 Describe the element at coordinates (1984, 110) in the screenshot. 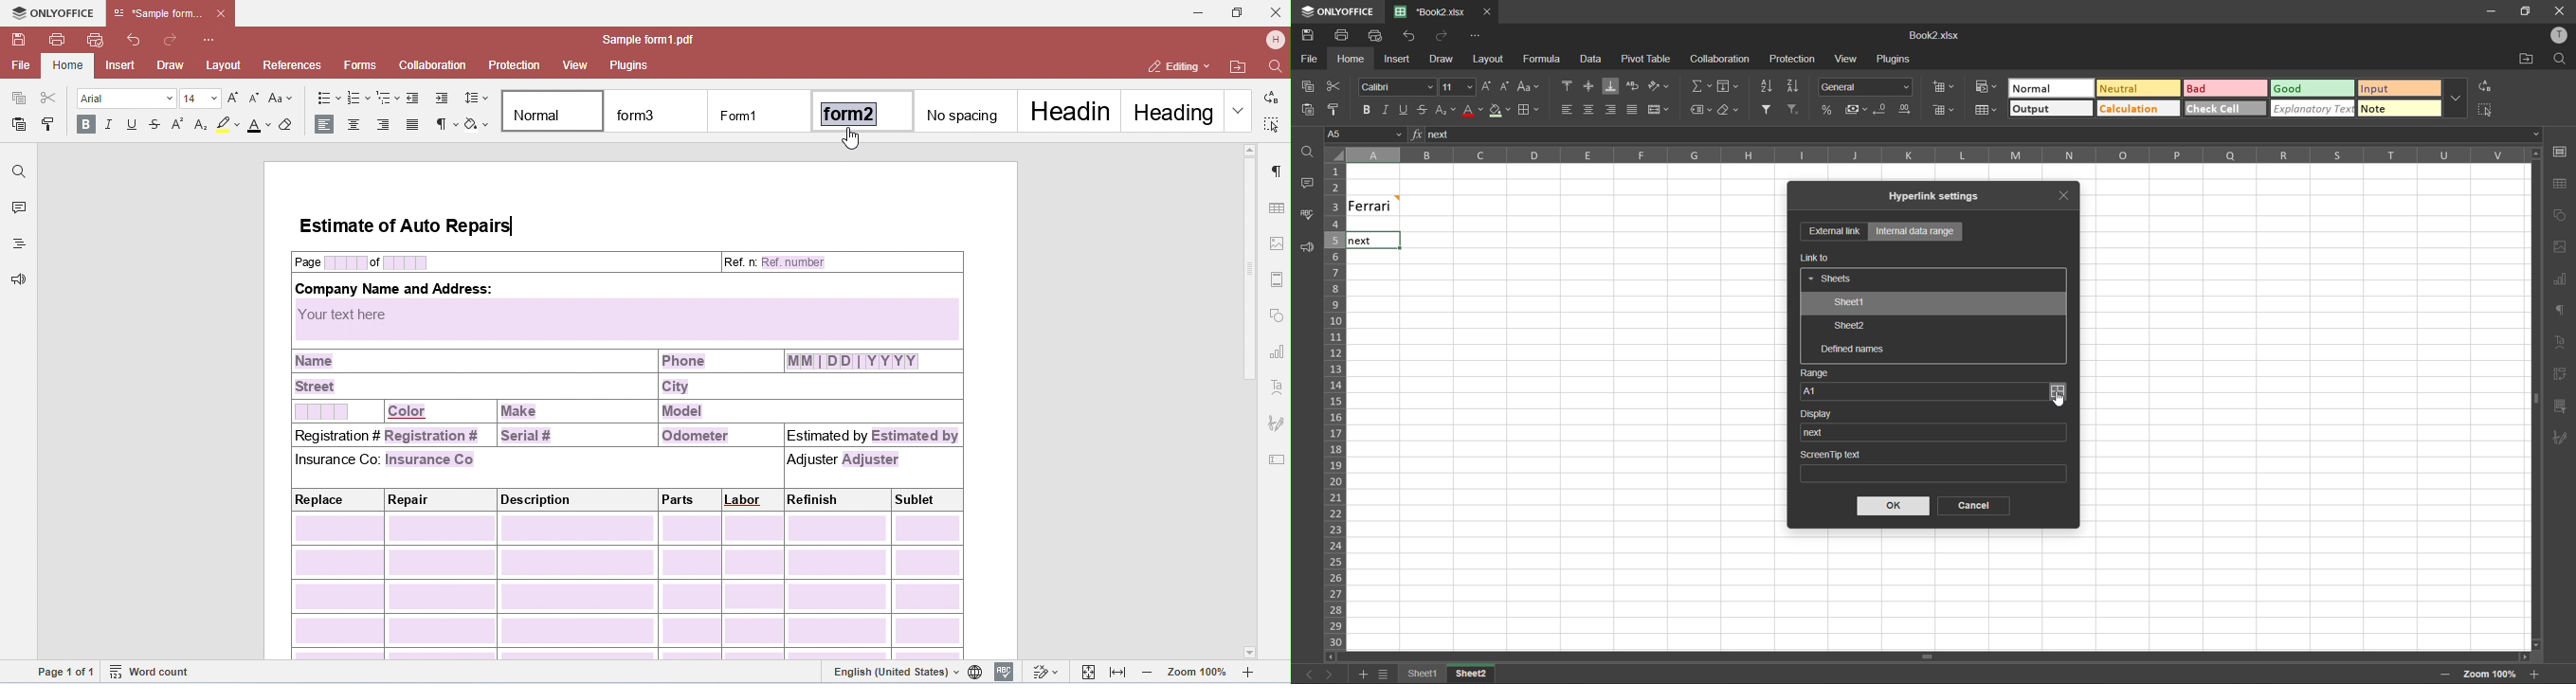

I see `format as table` at that location.